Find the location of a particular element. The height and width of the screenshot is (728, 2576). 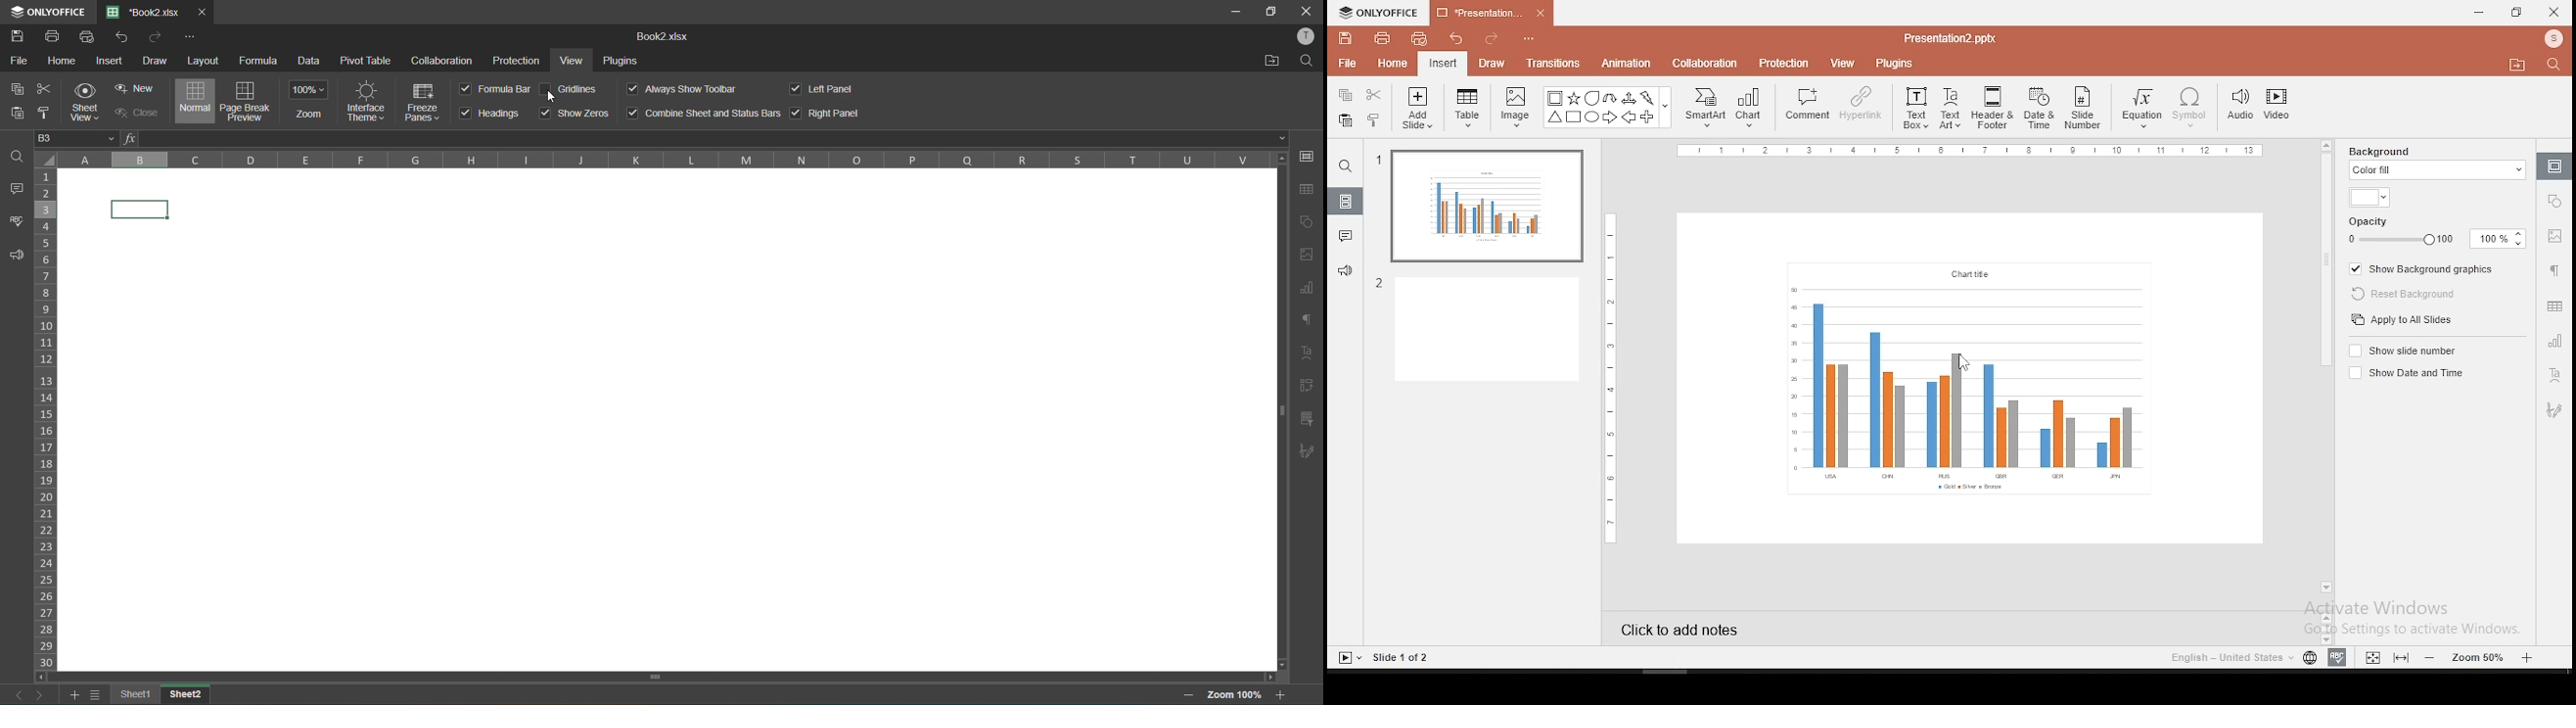

collaboration is located at coordinates (1706, 64).